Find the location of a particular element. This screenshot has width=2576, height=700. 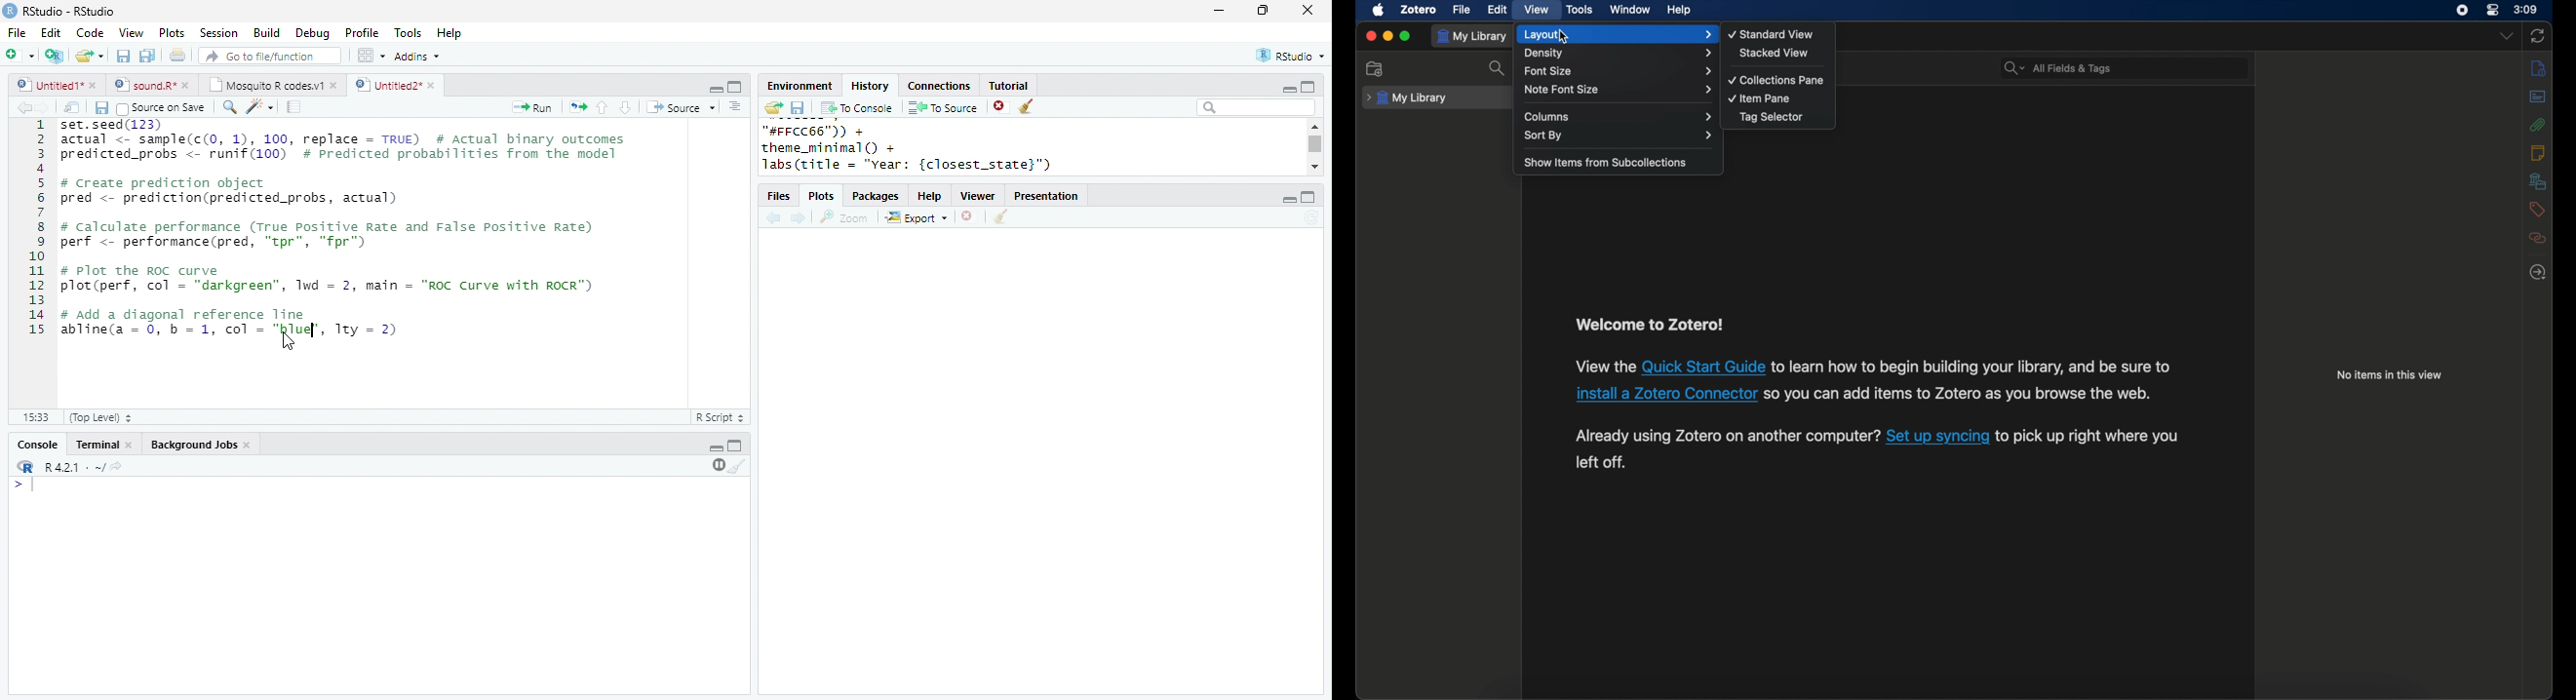

Profile is located at coordinates (362, 32).